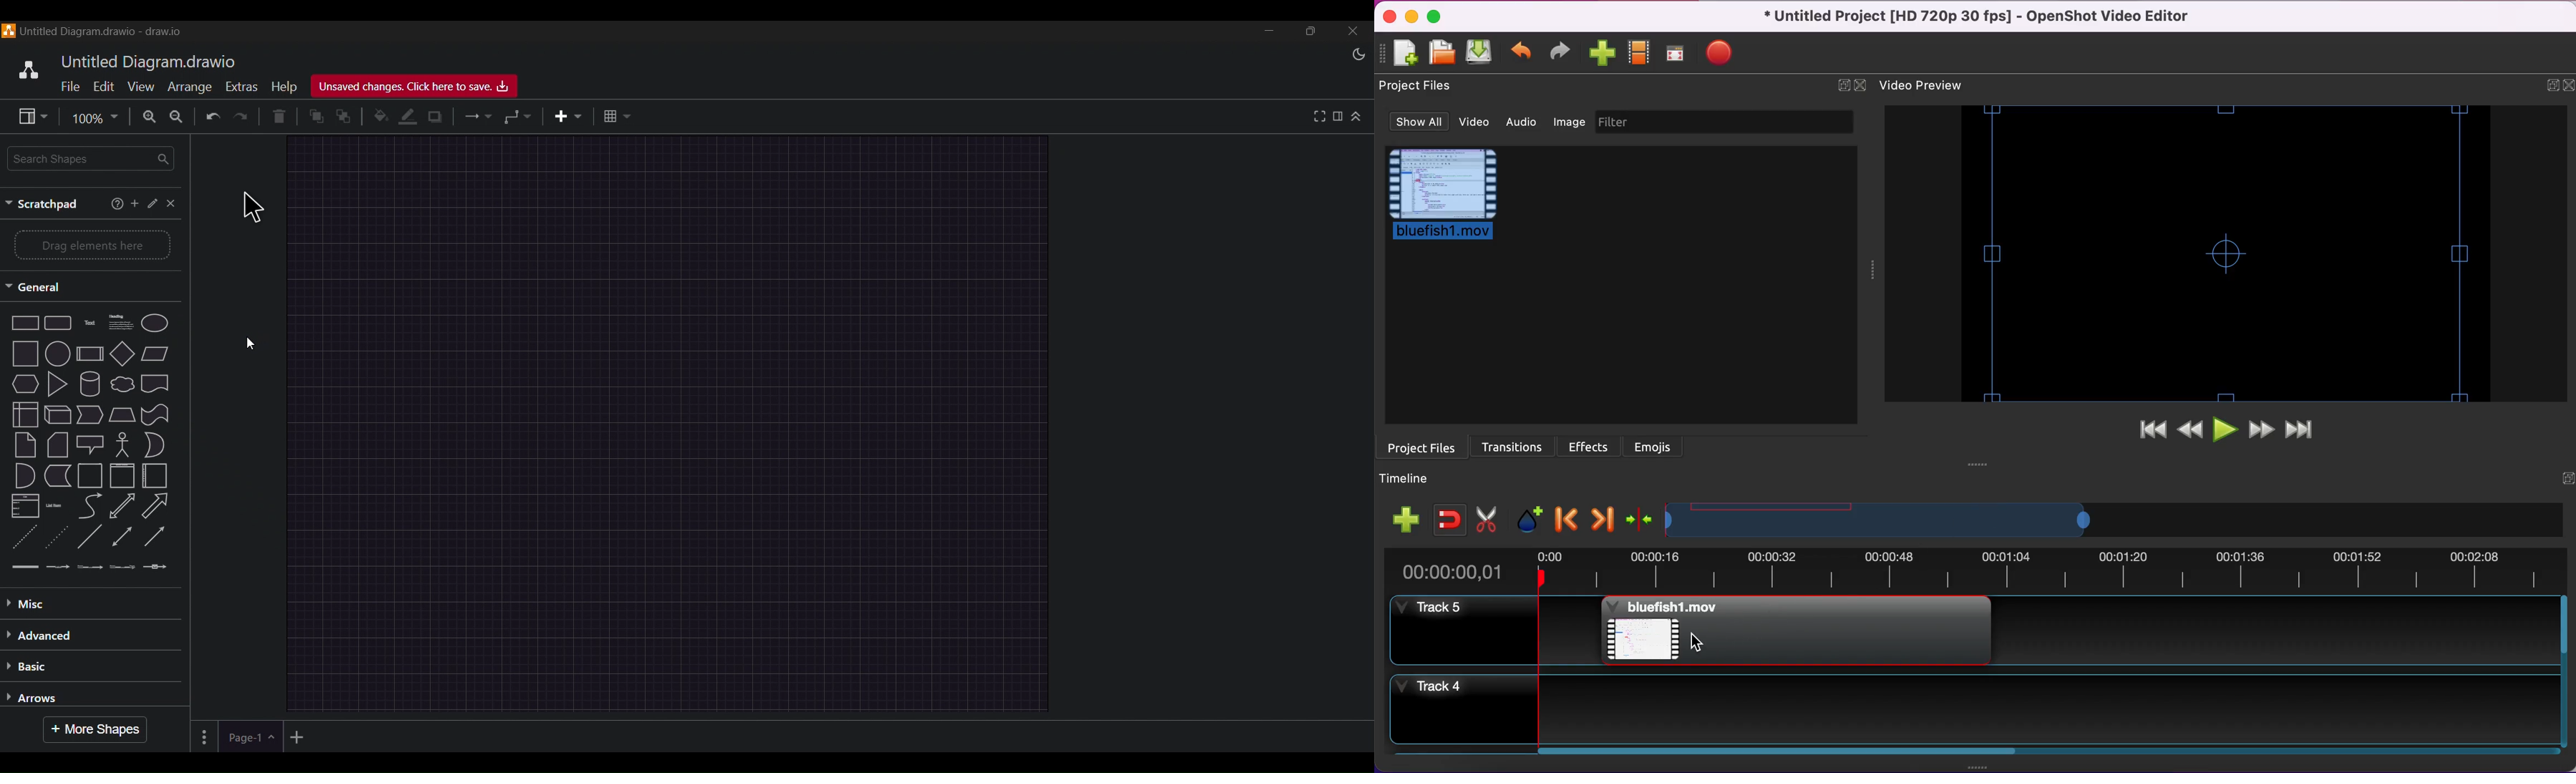  Describe the element at coordinates (1413, 122) in the screenshot. I see `show all` at that location.